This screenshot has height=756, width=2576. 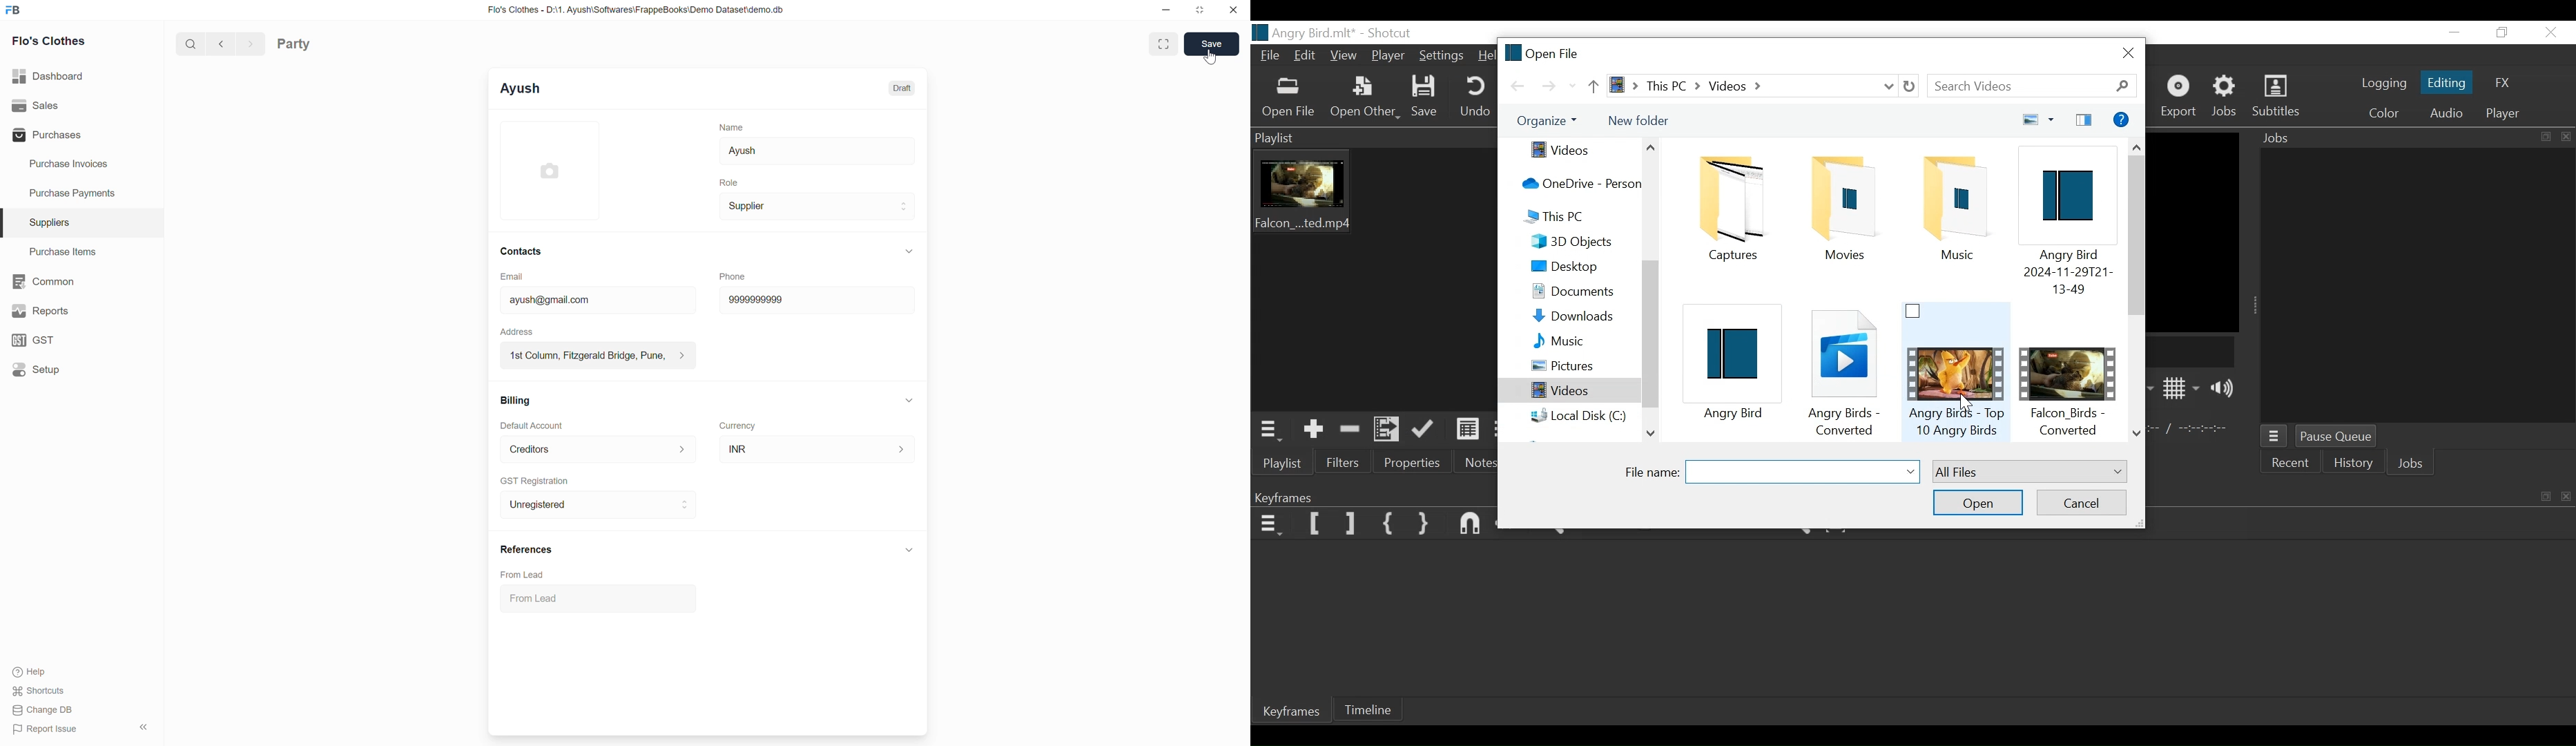 I want to click on Minimize, so click(x=1166, y=10).